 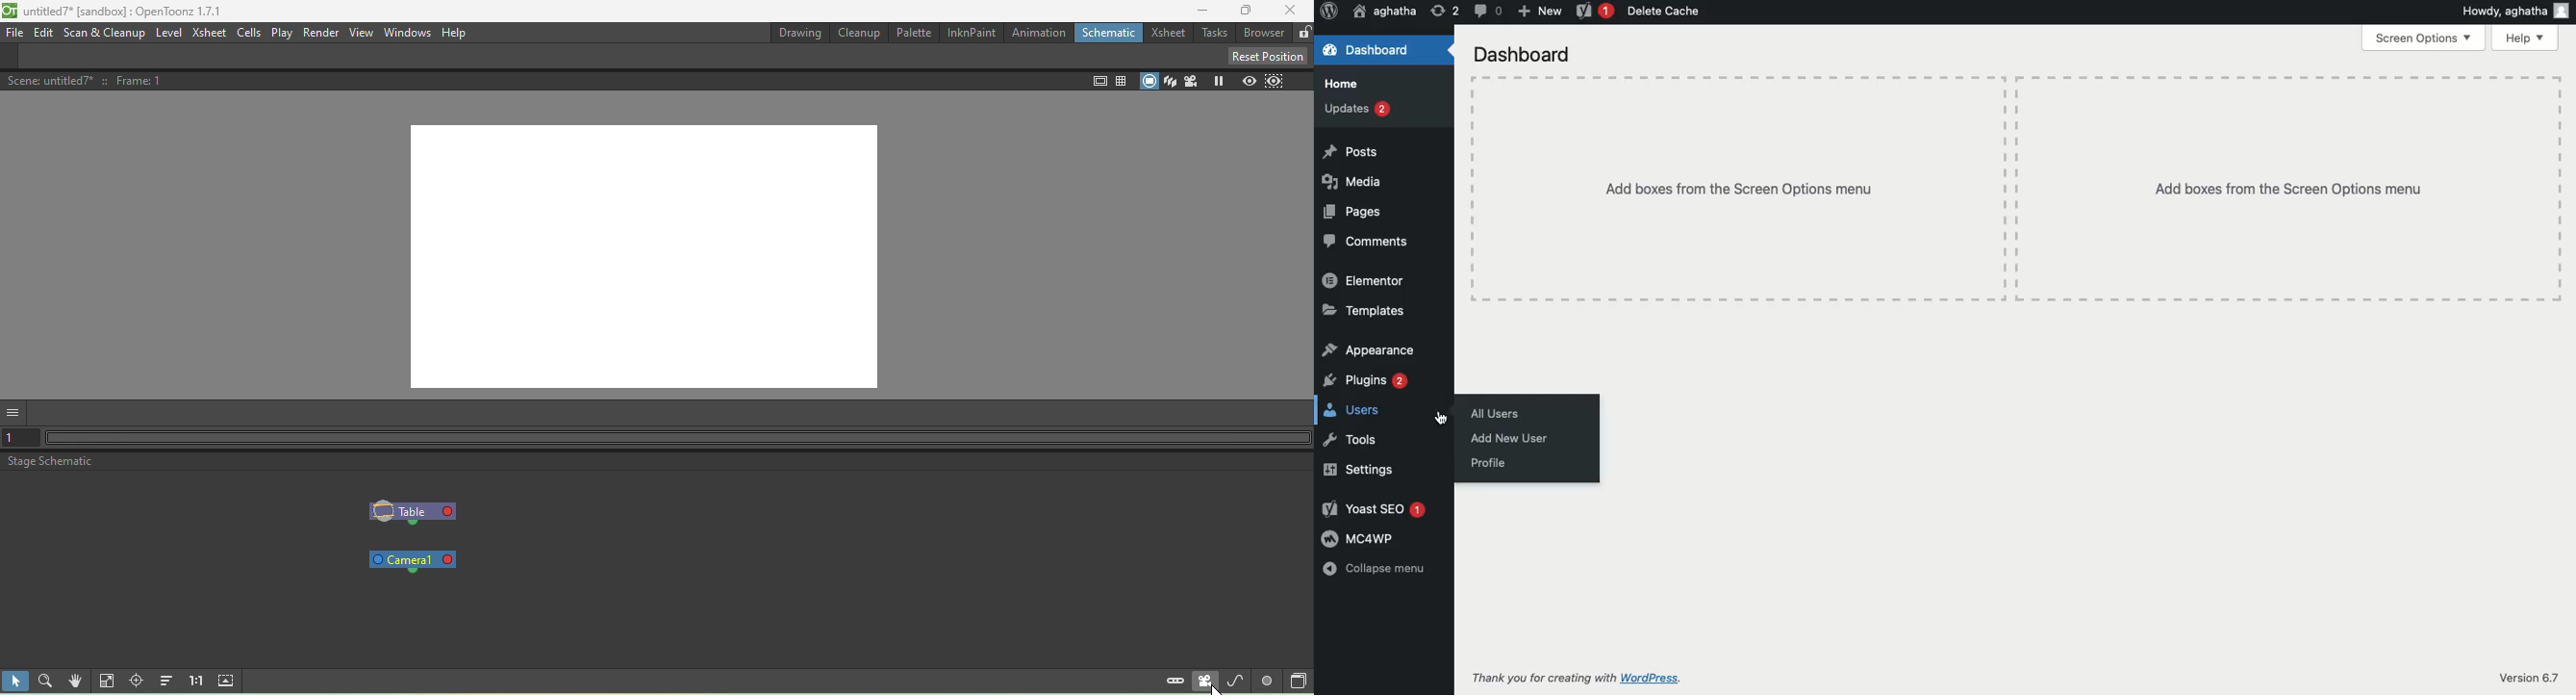 What do you see at coordinates (1346, 440) in the screenshot?
I see `Tools` at bounding box center [1346, 440].